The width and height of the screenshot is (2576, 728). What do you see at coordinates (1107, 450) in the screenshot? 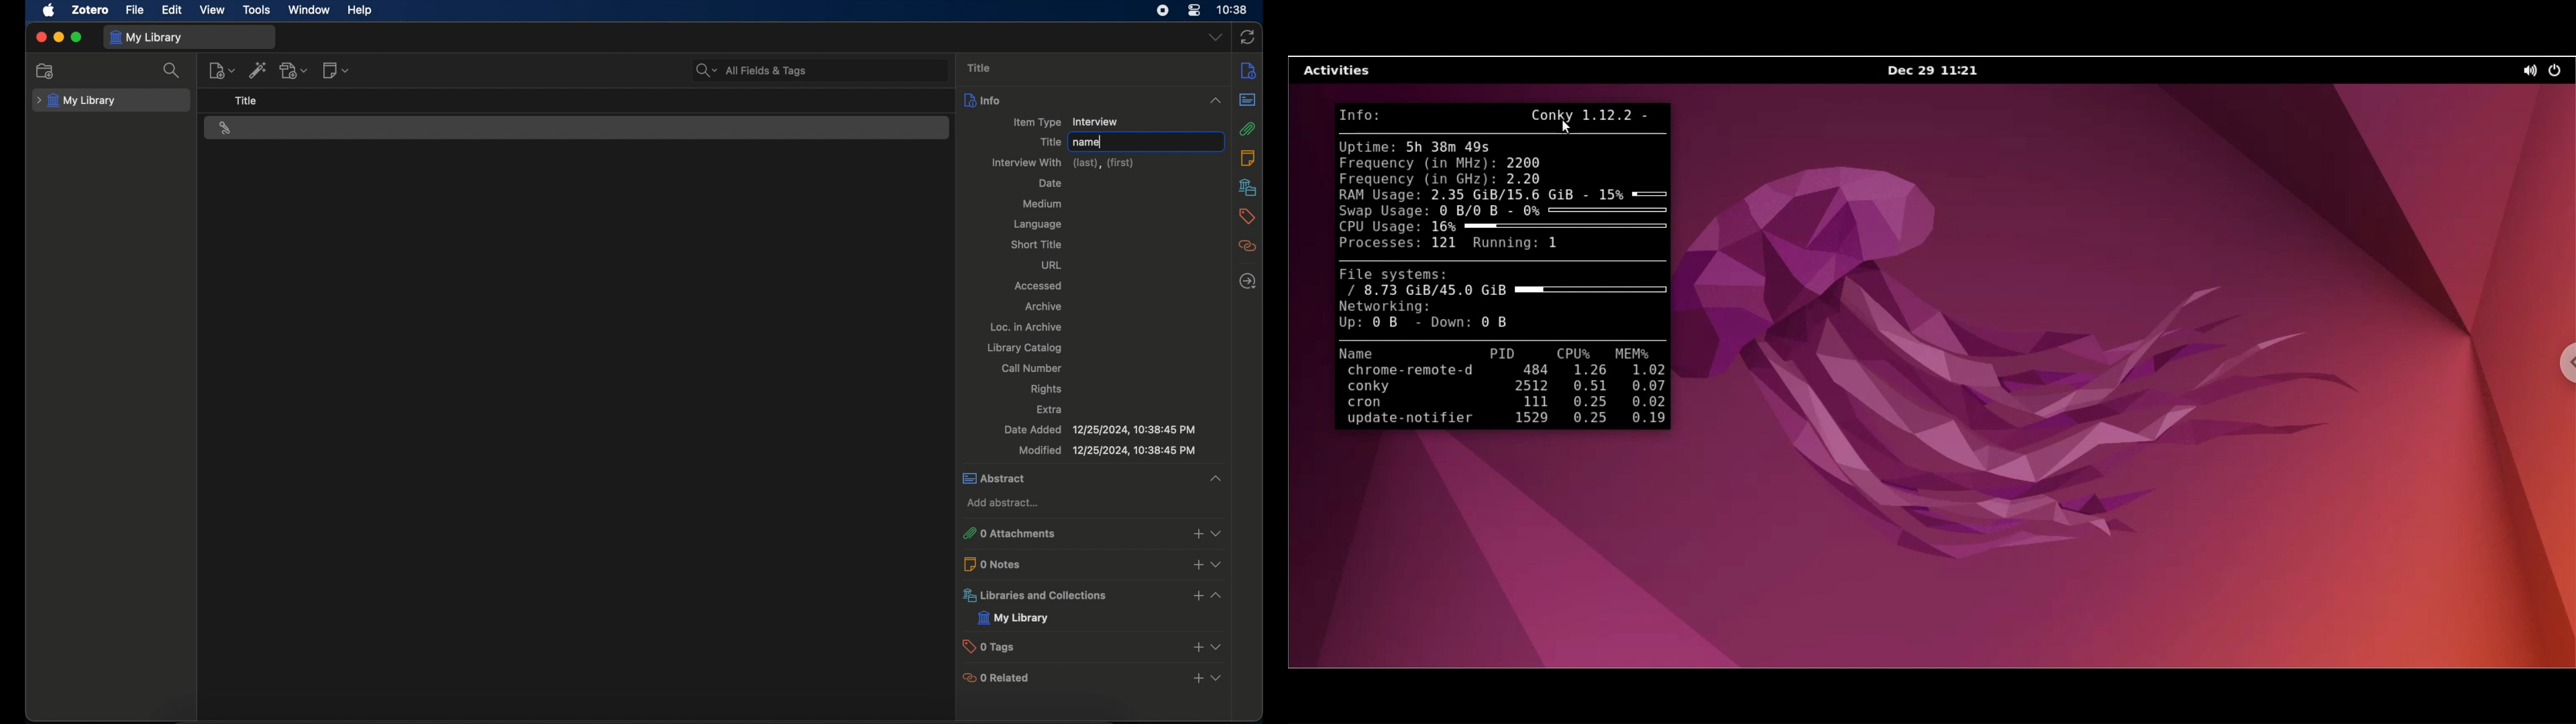
I see `modified` at bounding box center [1107, 450].